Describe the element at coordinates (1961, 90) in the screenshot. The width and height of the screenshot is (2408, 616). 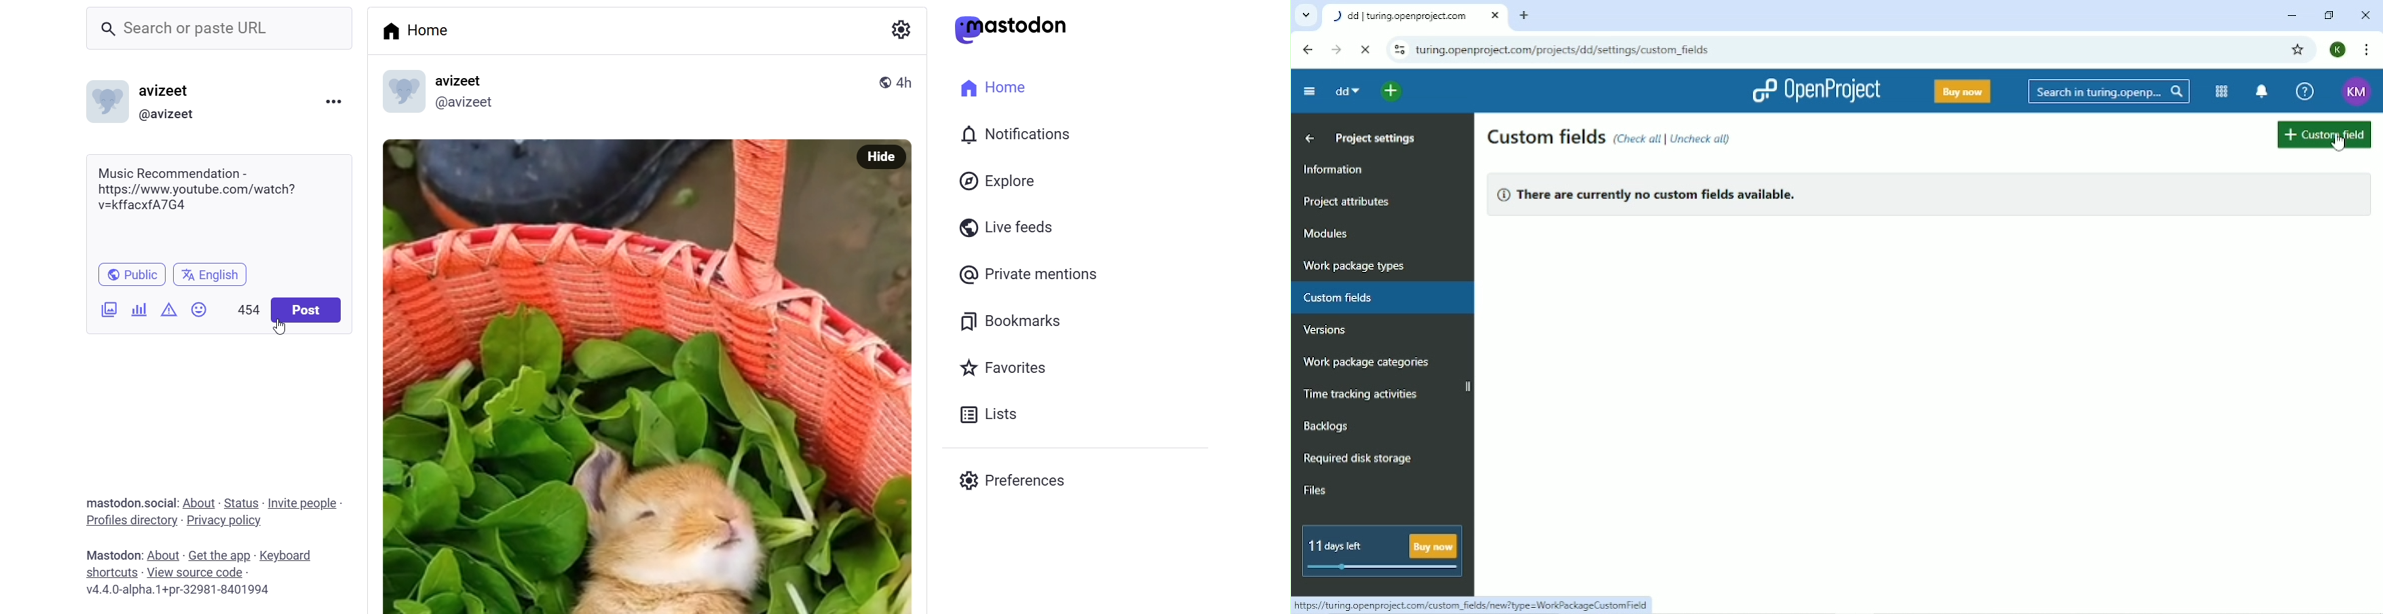
I see `Buy now` at that location.